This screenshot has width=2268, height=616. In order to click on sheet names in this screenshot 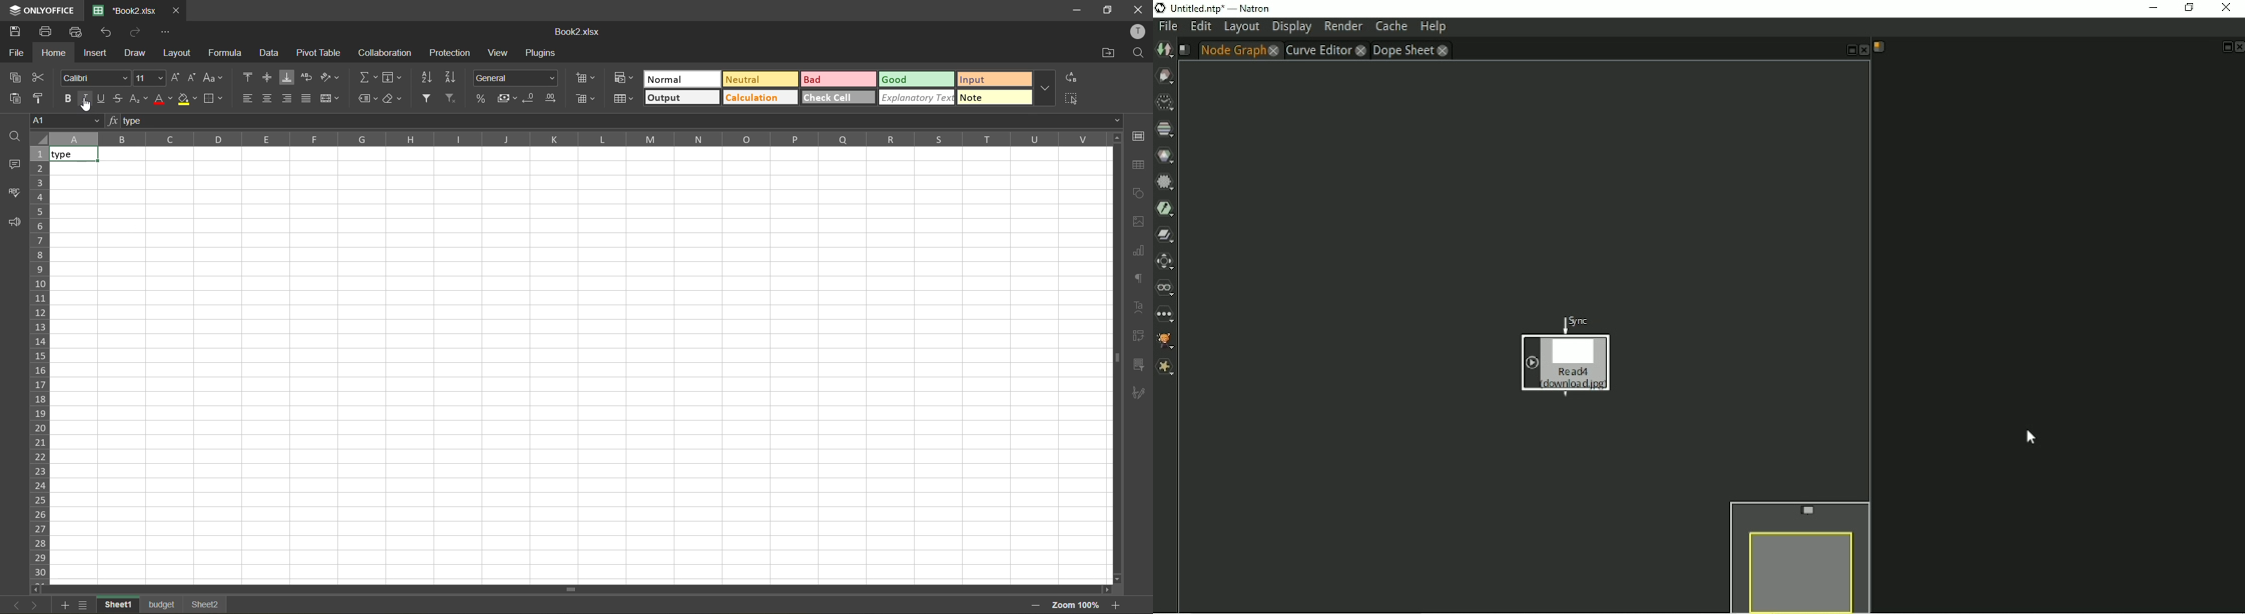, I will do `click(165, 604)`.